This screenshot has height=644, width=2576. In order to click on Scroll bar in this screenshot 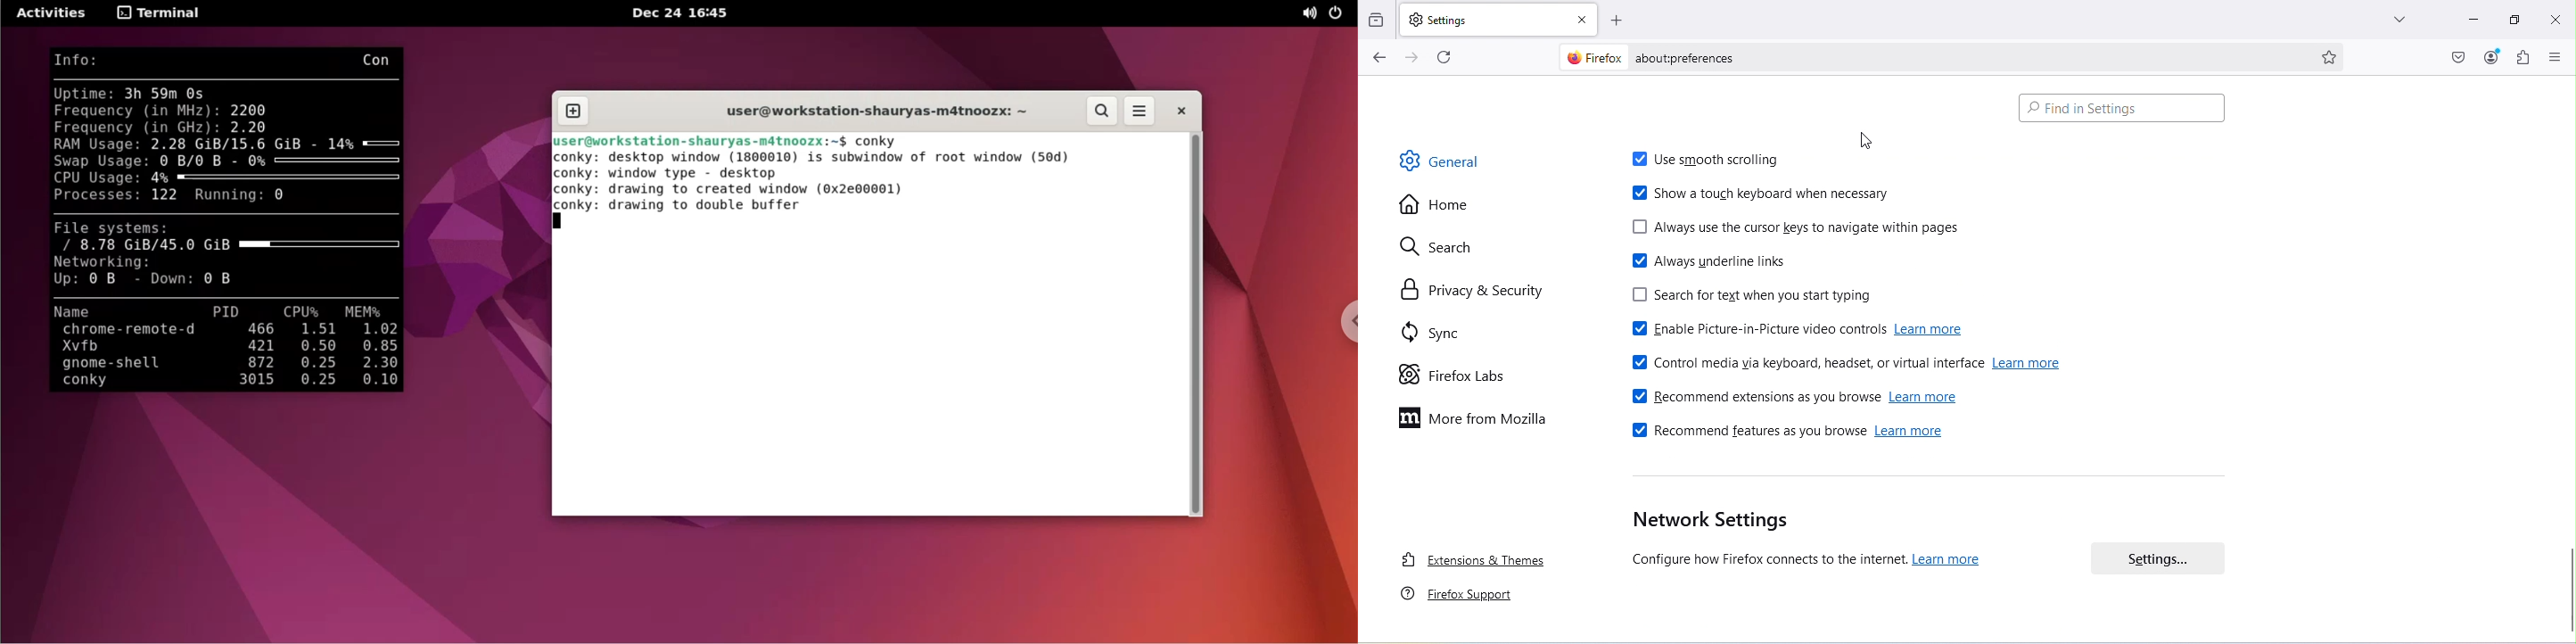, I will do `click(2569, 587)`.